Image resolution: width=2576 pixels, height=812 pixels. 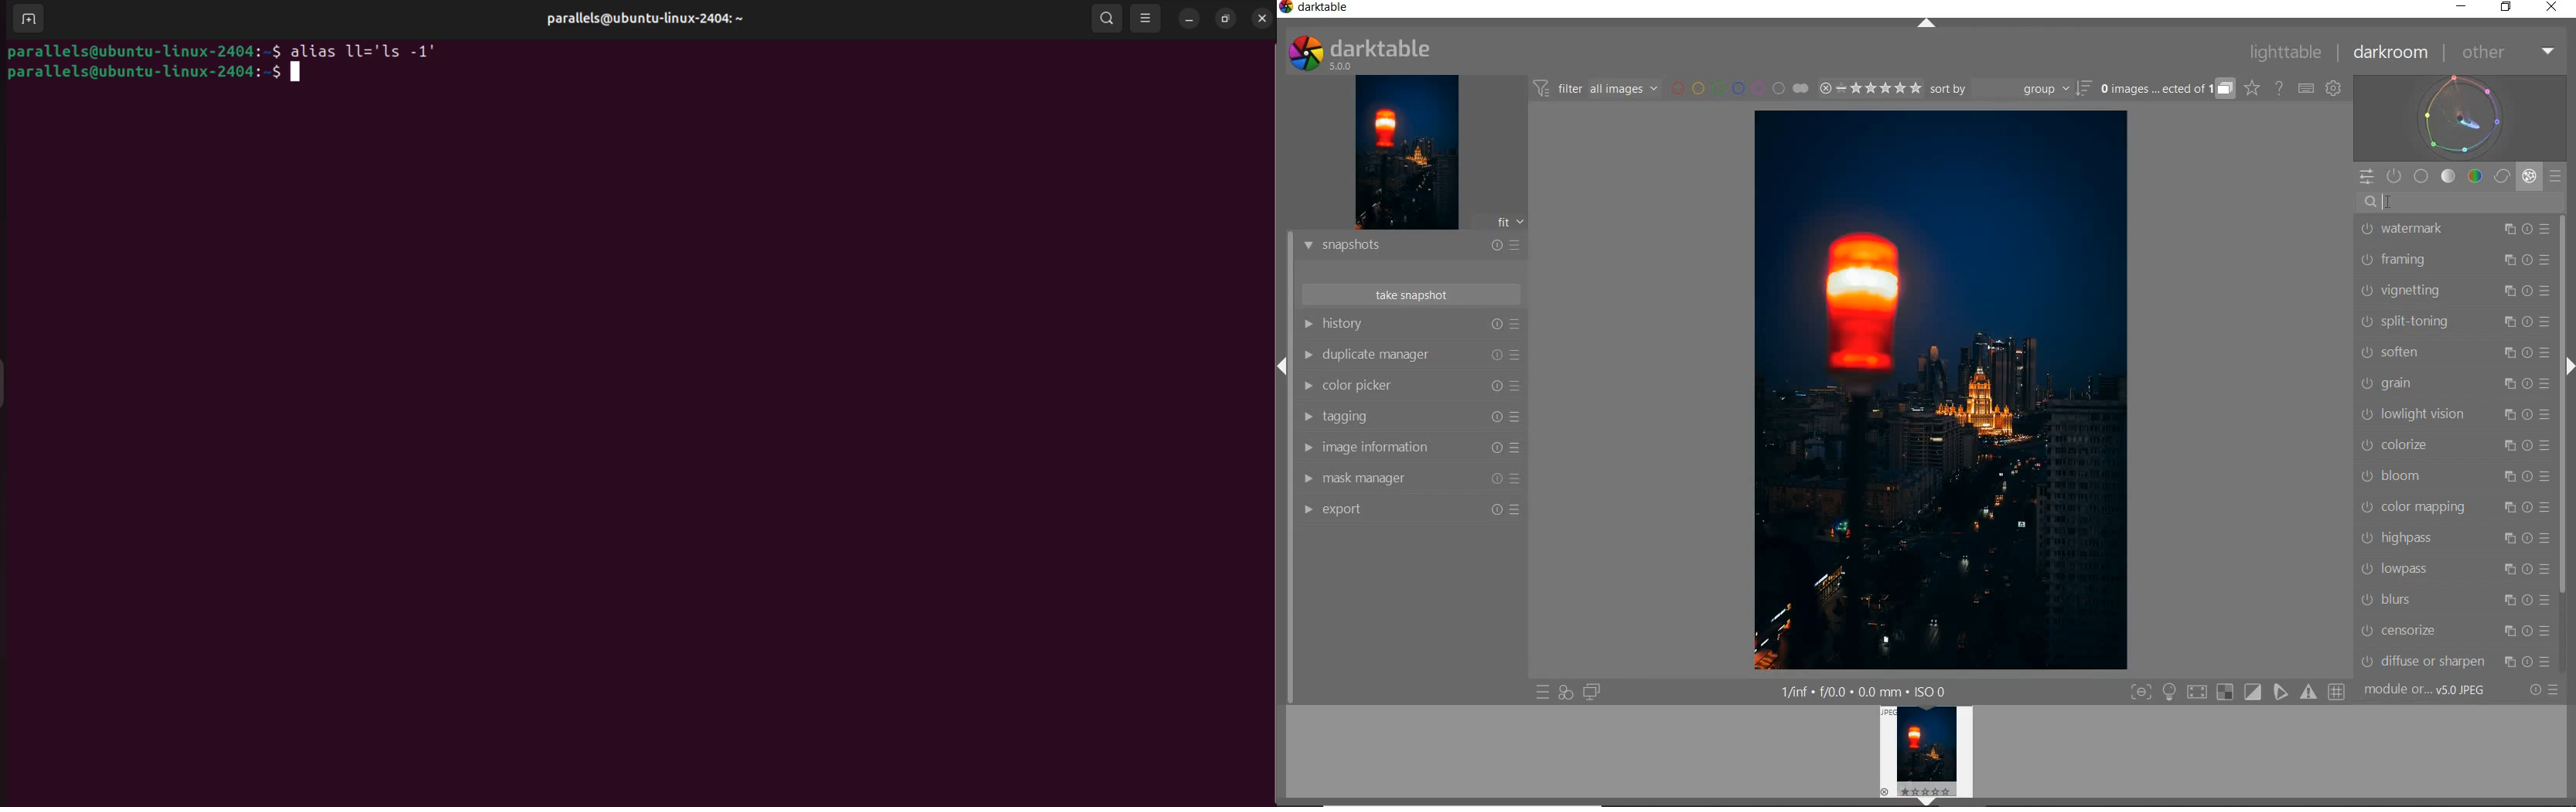 I want to click on WATERMARK, so click(x=2416, y=232).